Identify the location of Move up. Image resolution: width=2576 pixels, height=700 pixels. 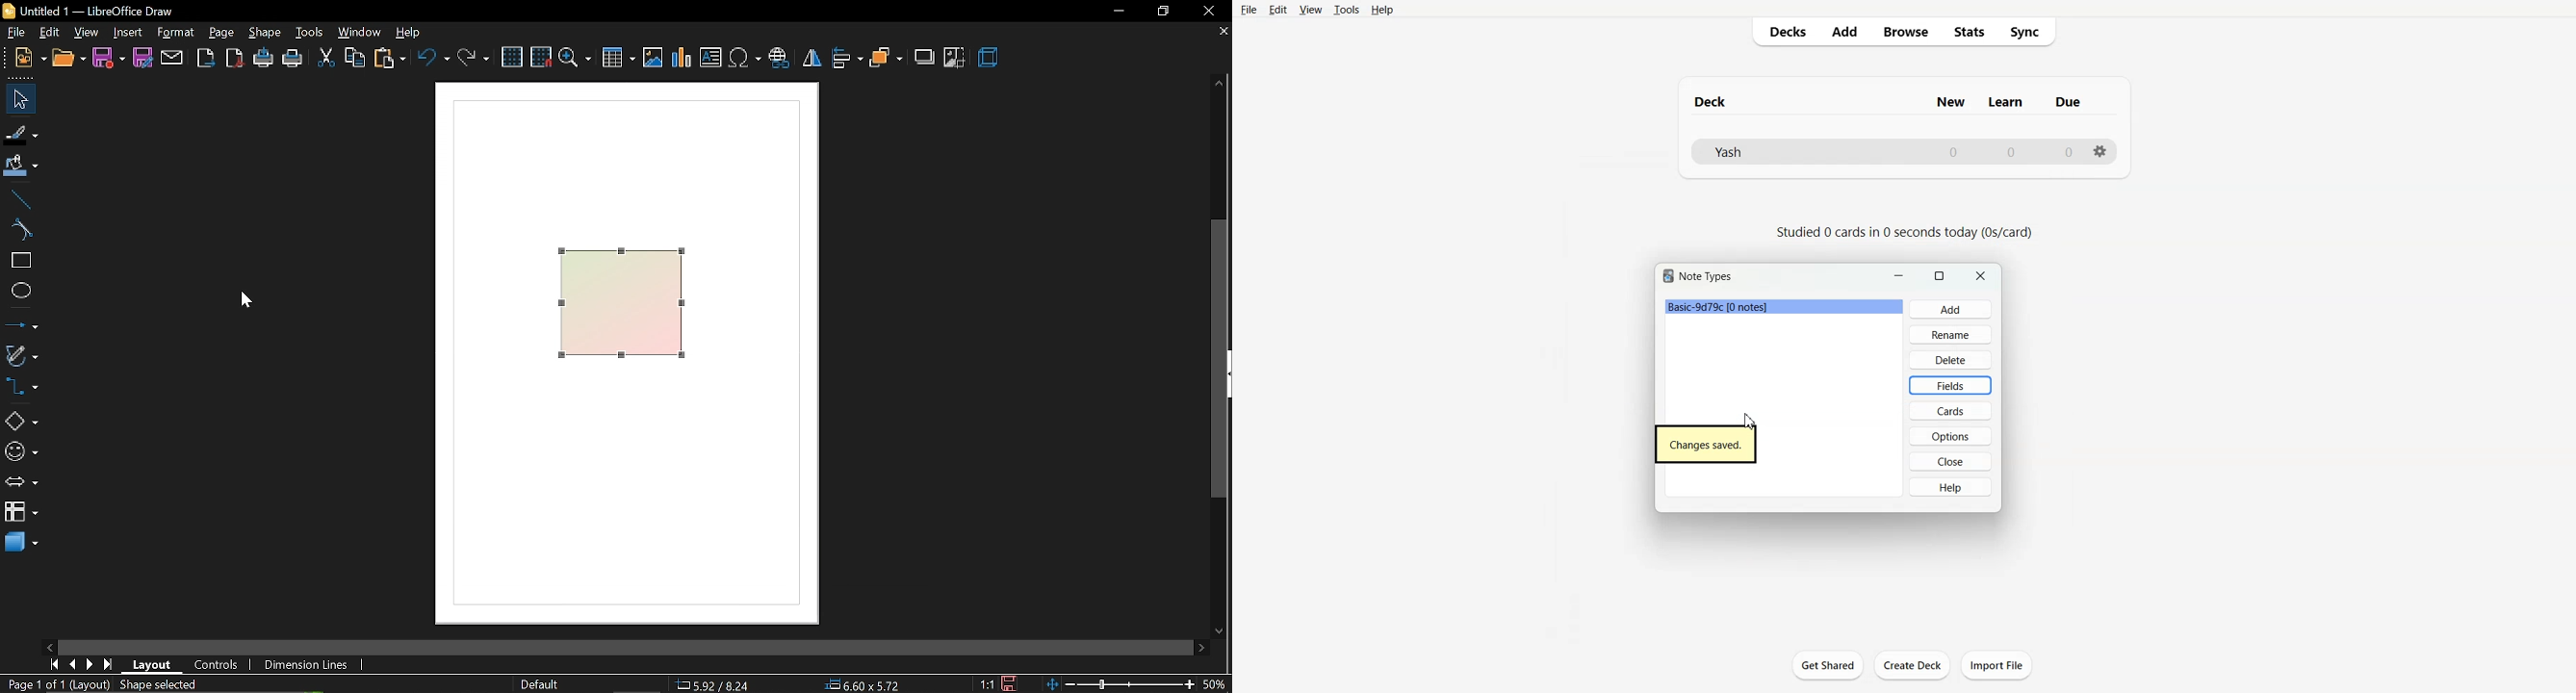
(1218, 84).